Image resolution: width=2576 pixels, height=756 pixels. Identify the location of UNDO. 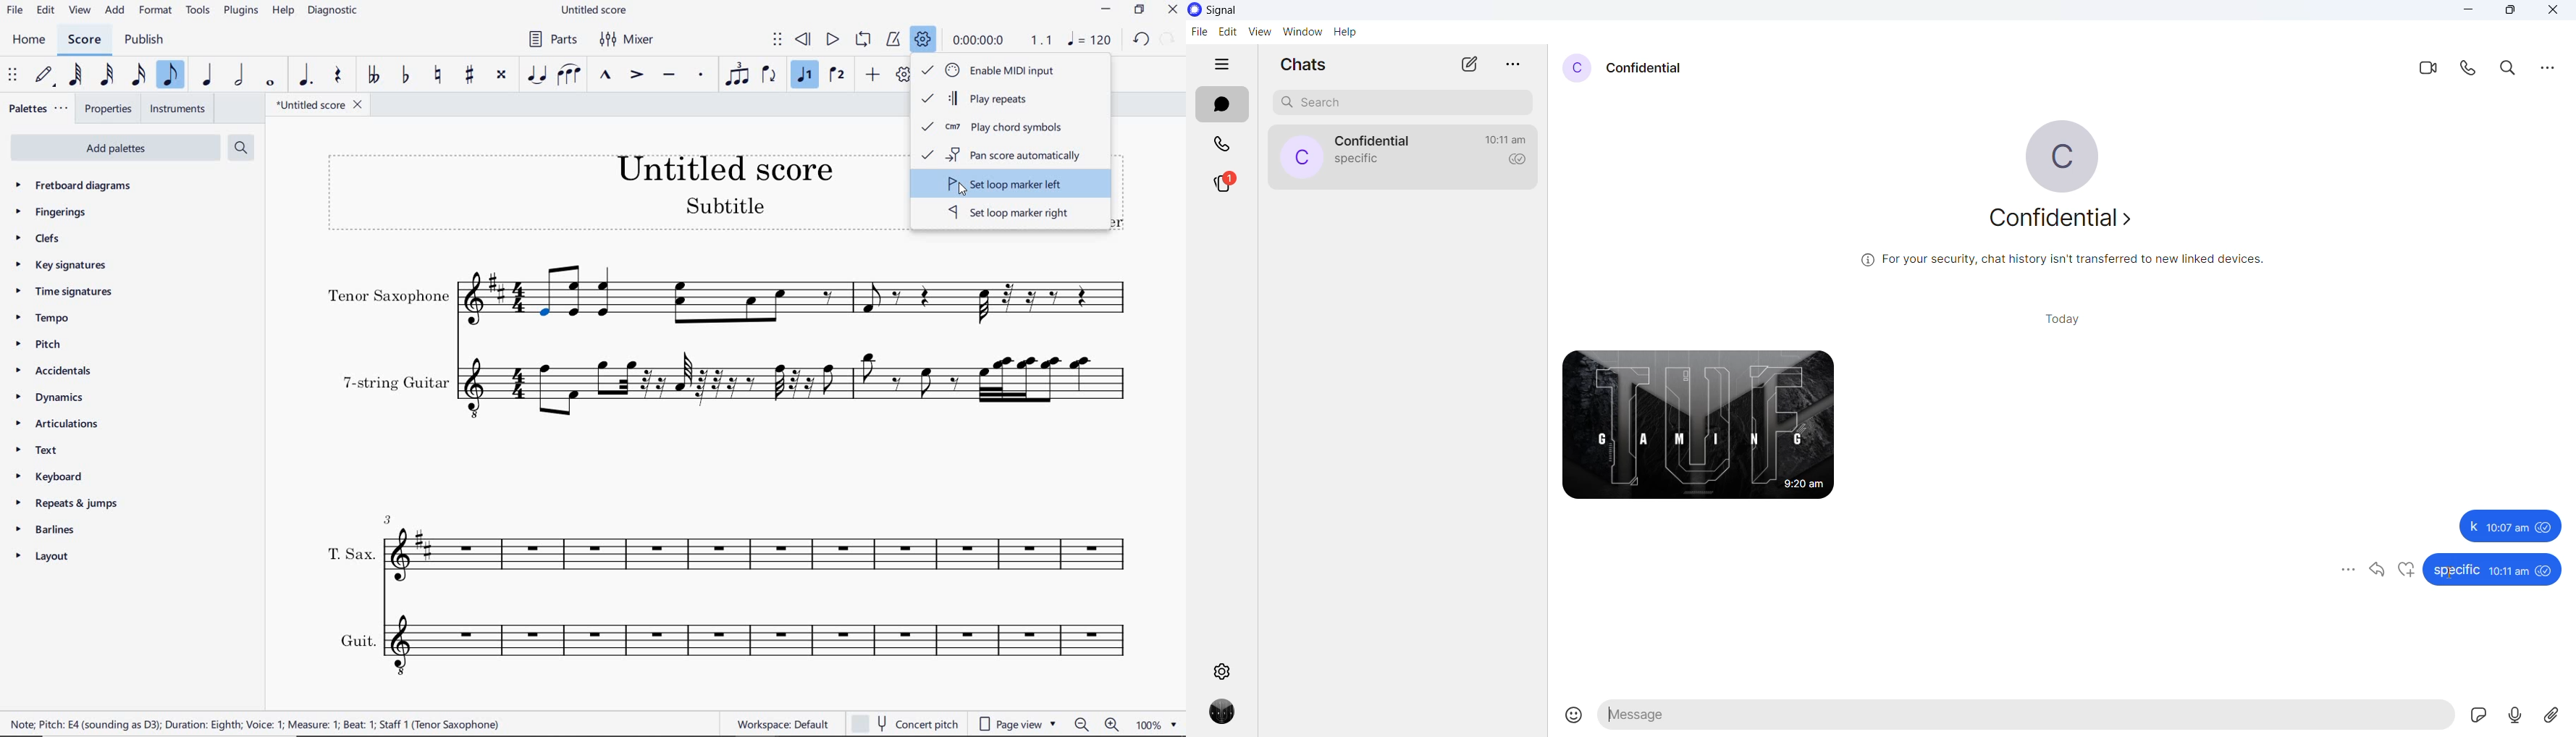
(1142, 41).